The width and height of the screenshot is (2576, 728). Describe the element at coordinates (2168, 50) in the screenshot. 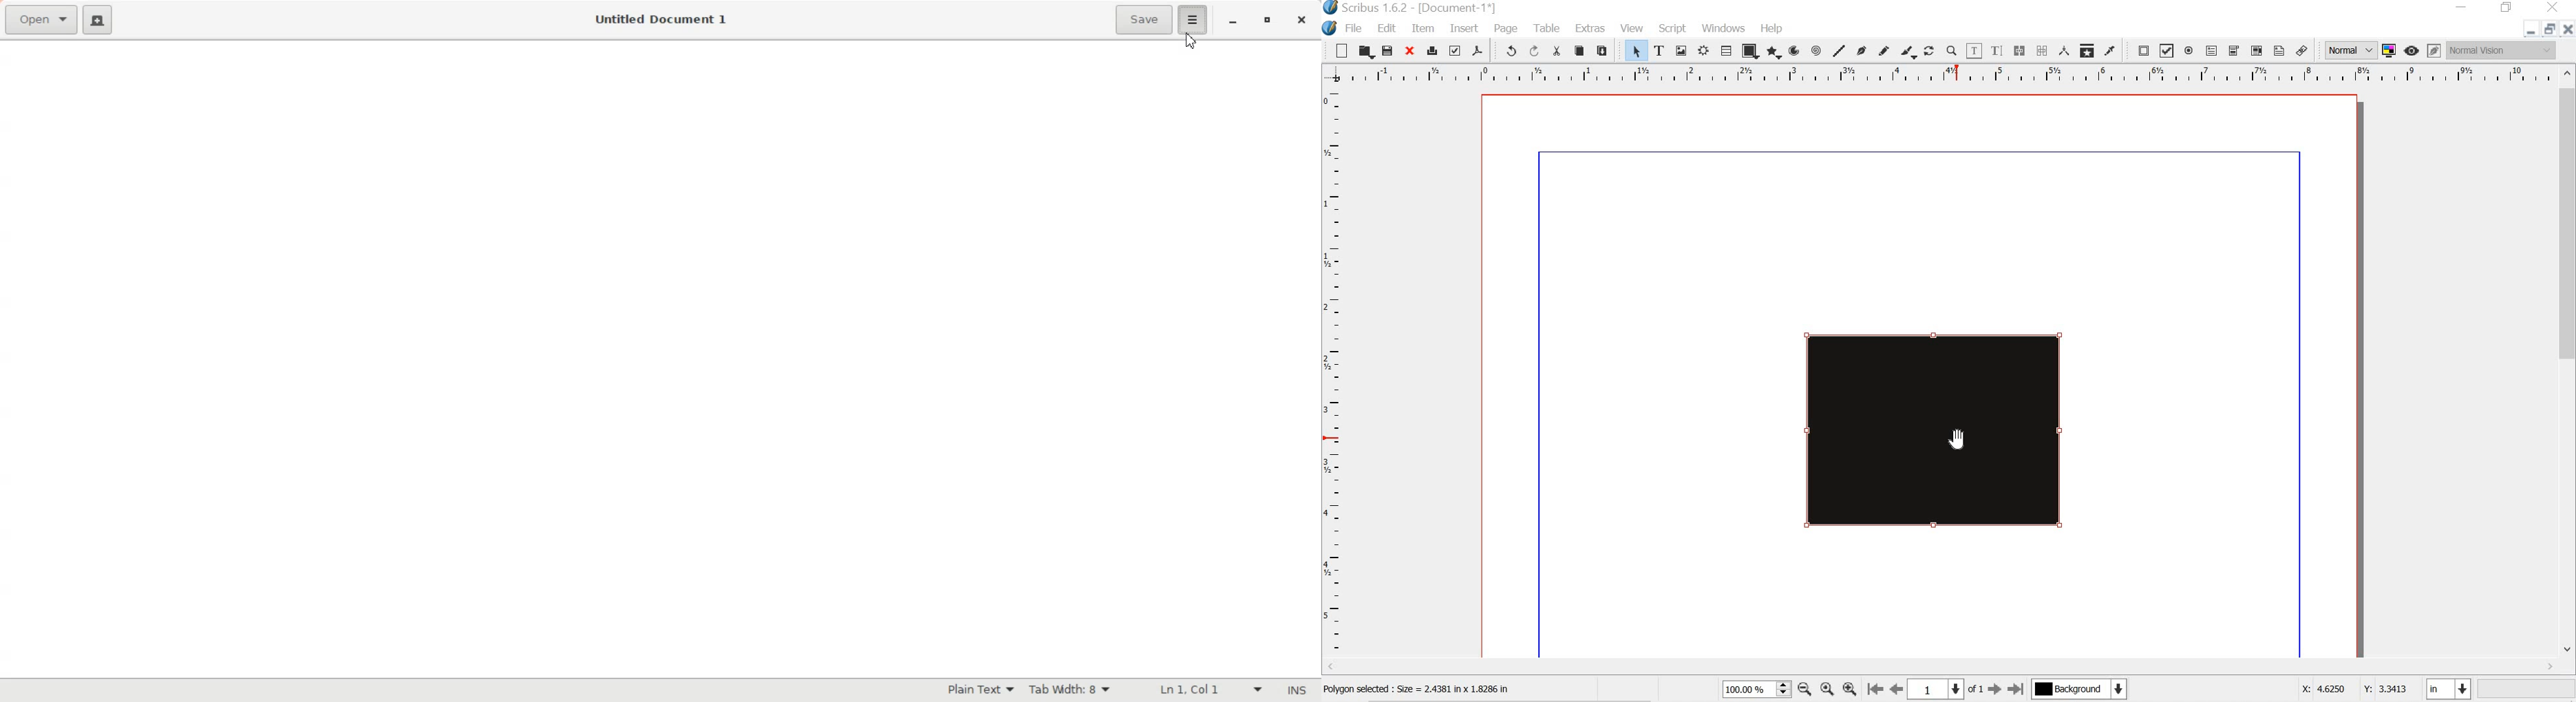

I see `pdf check box` at that location.